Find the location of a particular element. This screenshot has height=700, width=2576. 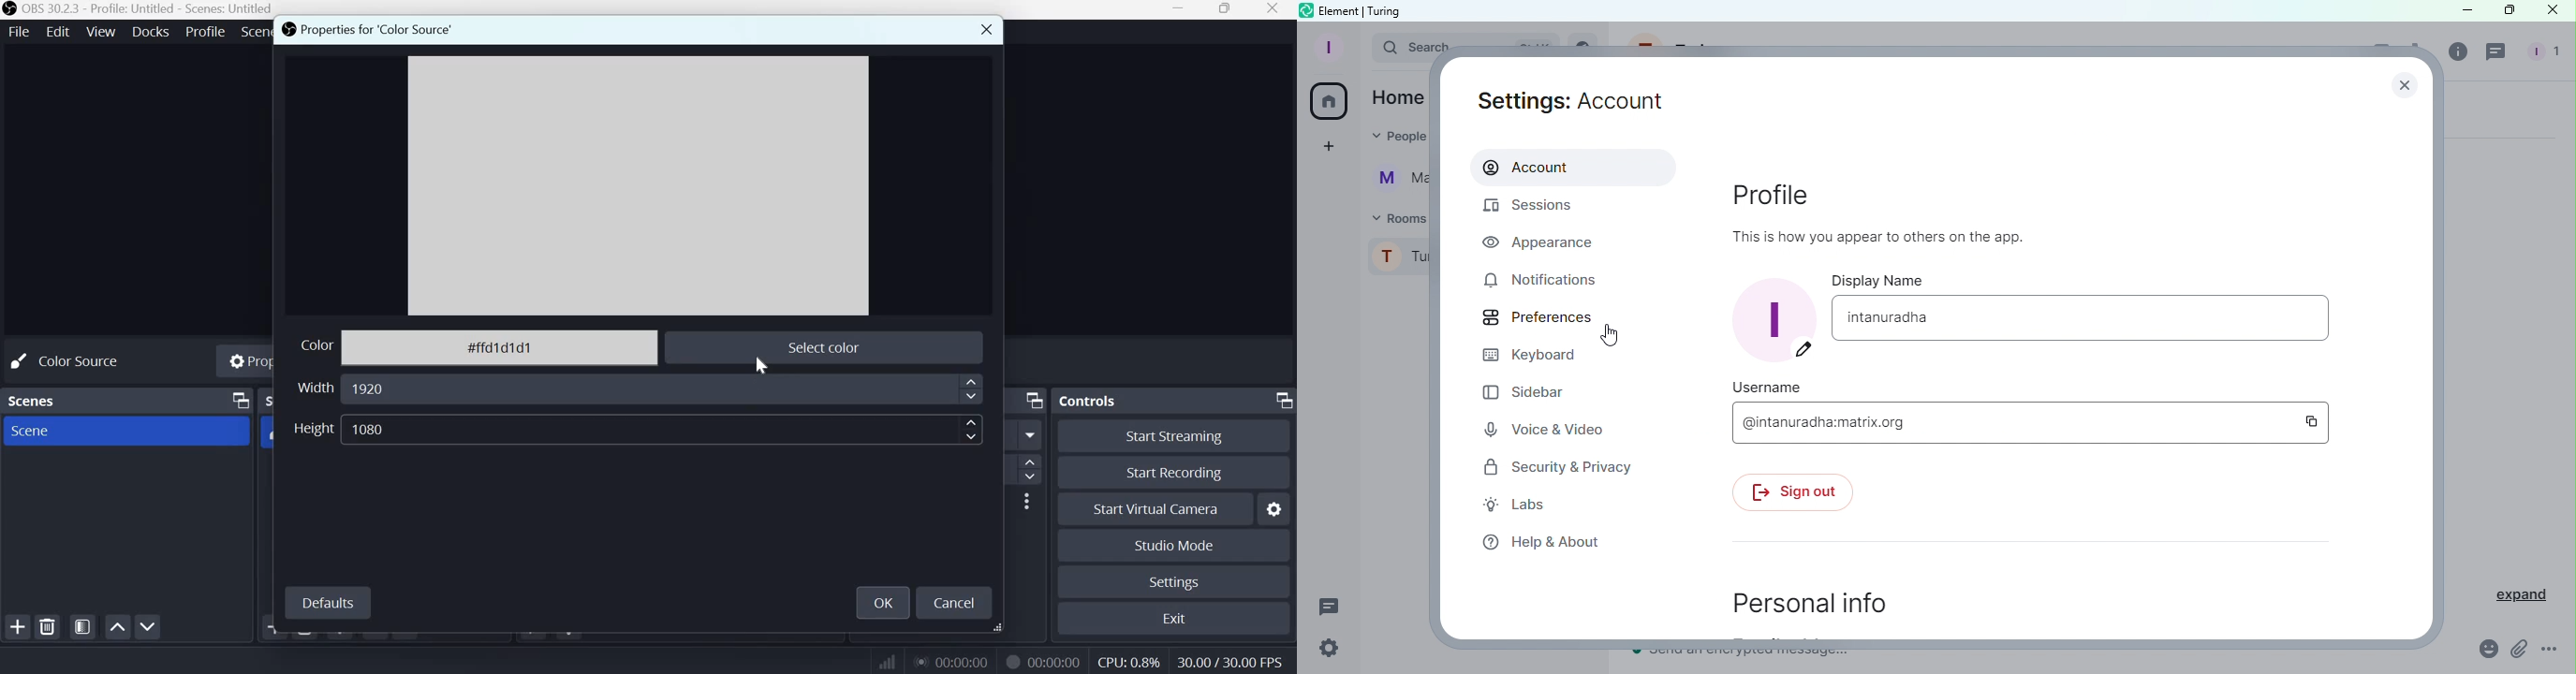

Color is located at coordinates (309, 346).